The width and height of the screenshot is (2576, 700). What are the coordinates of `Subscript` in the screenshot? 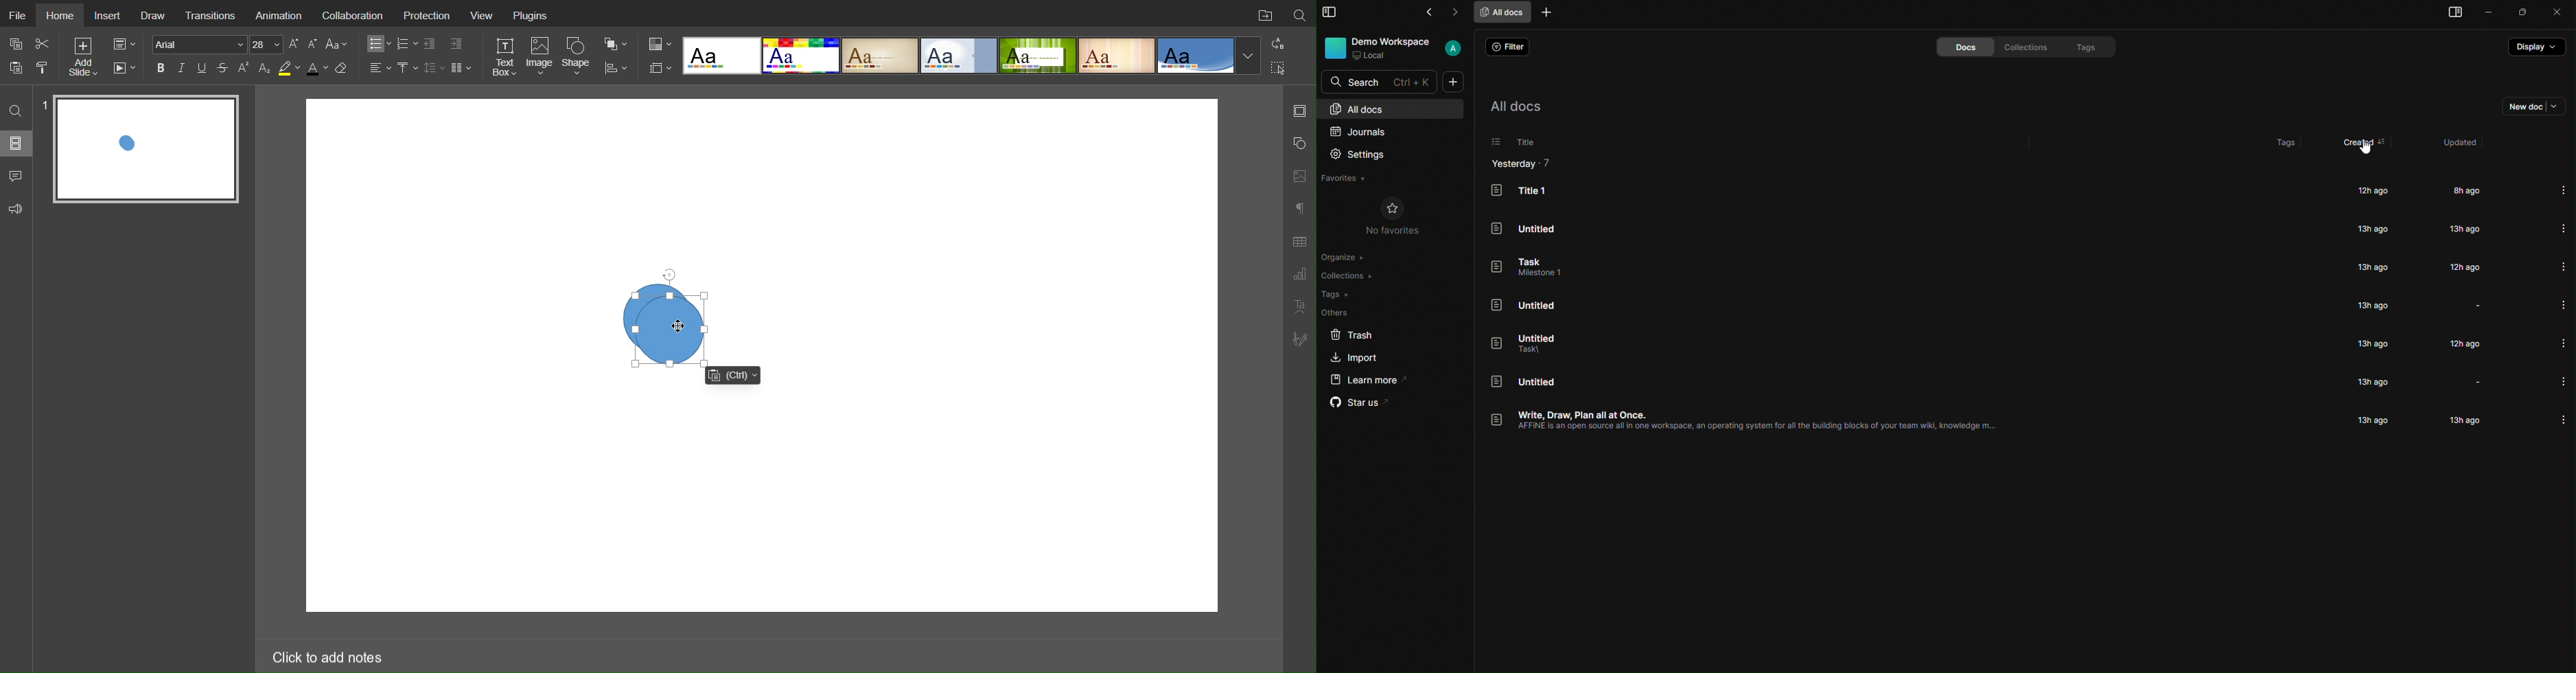 It's located at (265, 68).